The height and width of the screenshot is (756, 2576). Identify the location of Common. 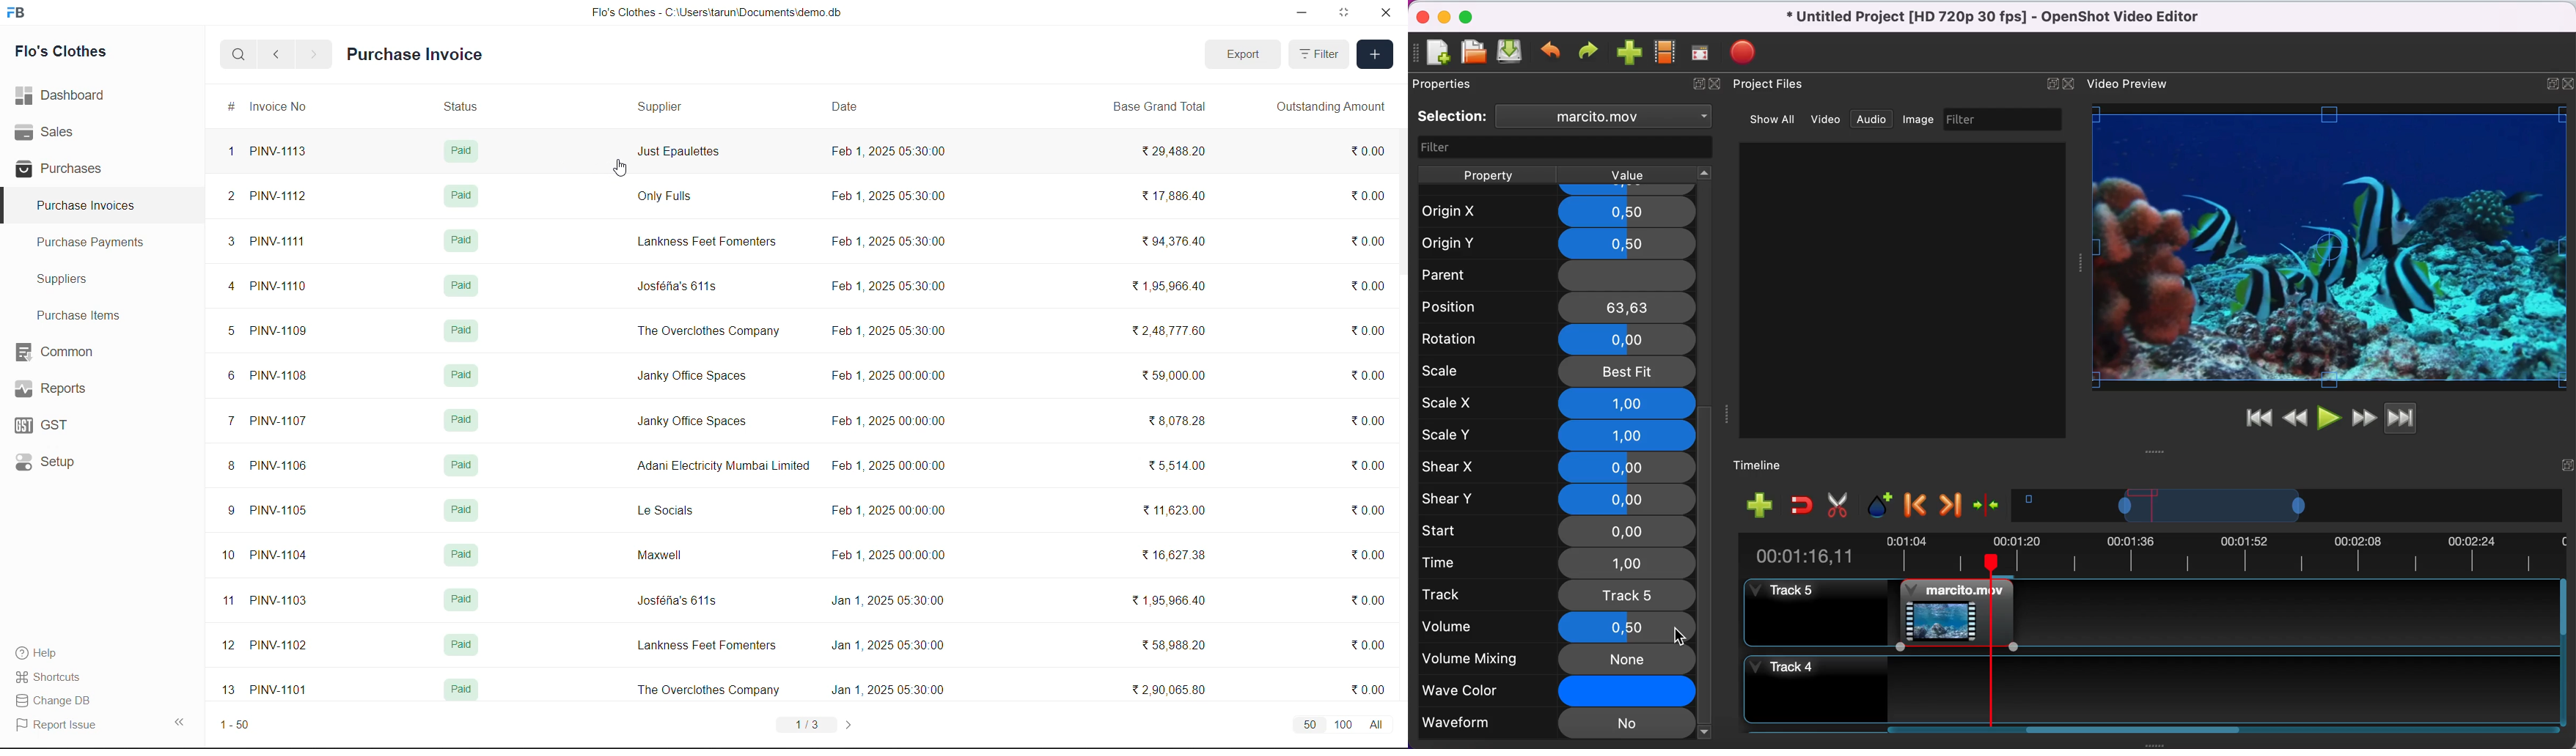
(67, 350).